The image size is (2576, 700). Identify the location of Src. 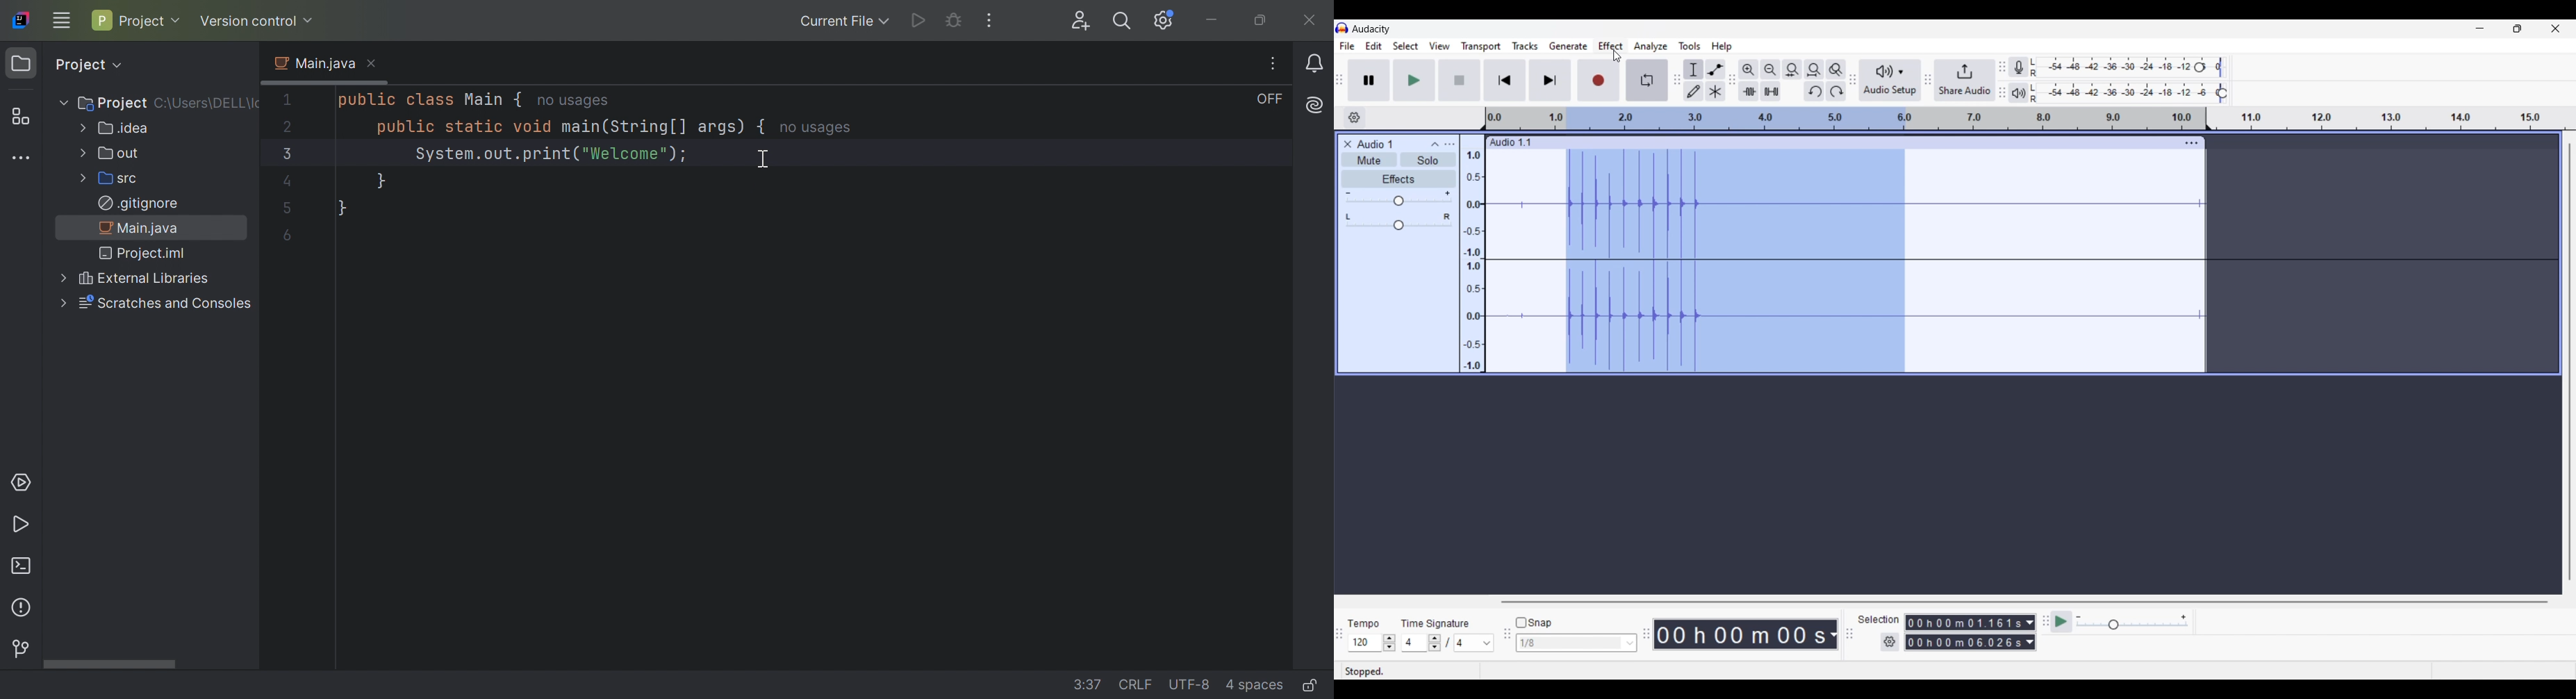
(108, 180).